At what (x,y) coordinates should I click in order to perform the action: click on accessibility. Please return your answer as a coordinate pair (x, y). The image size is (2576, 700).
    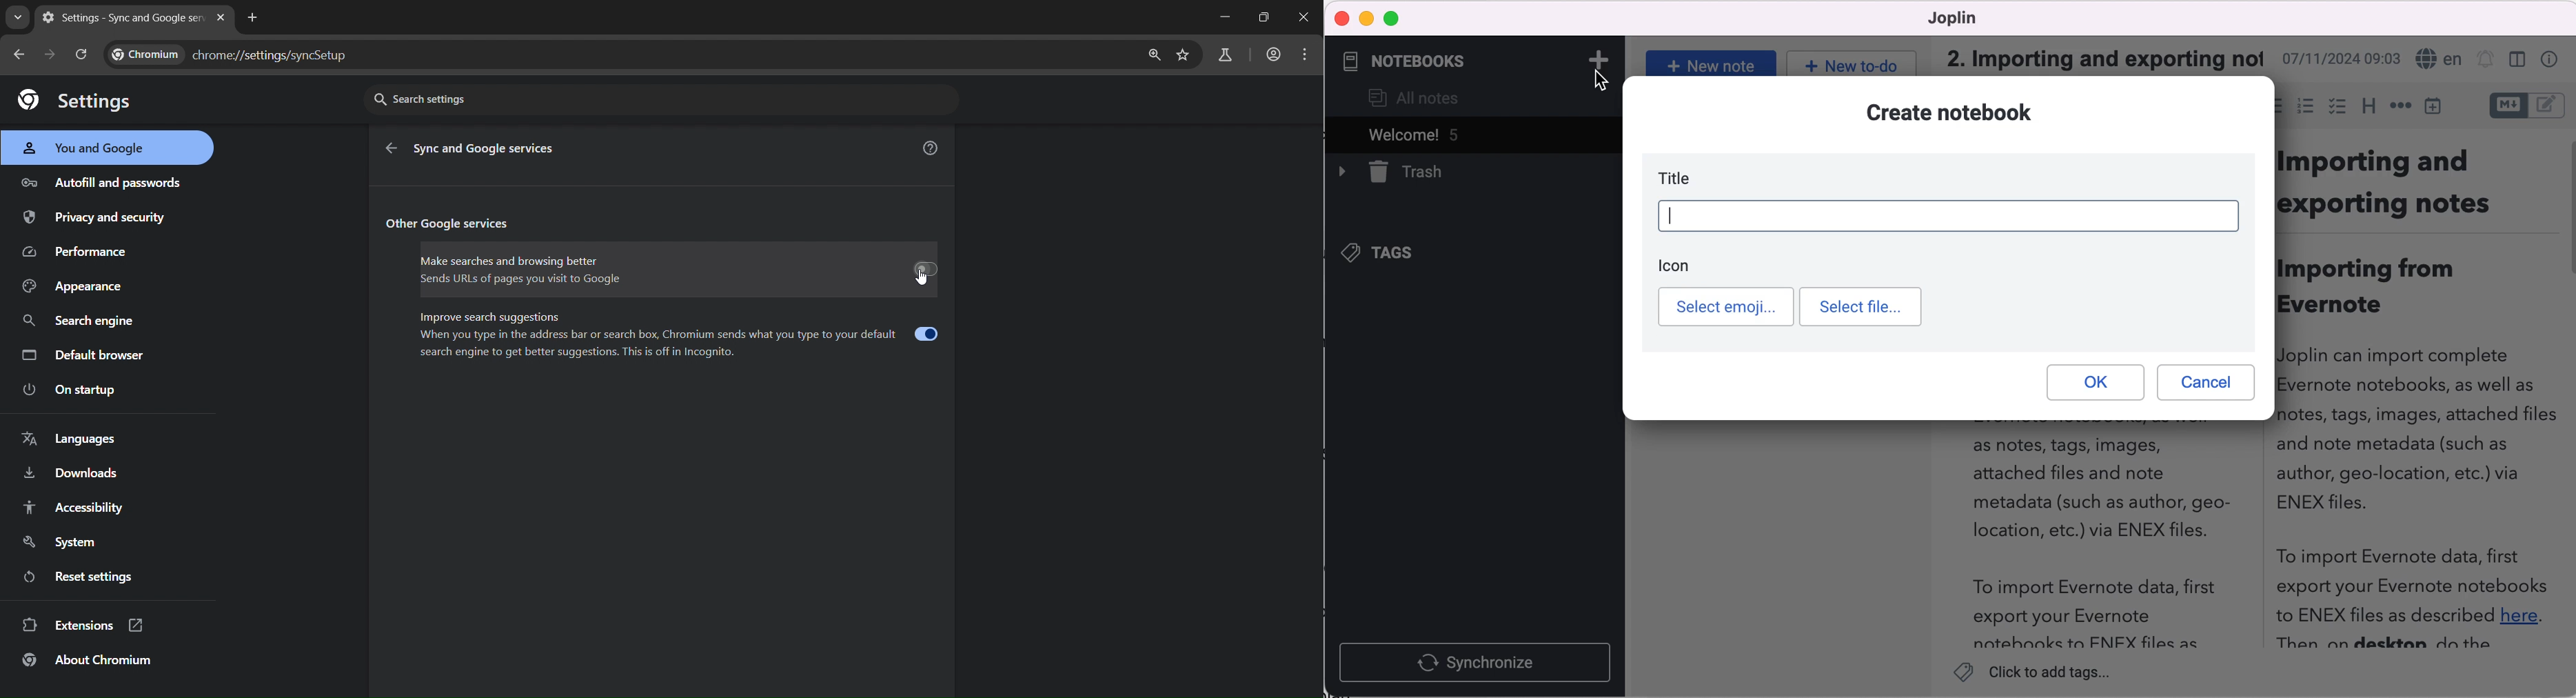
    Looking at the image, I should click on (74, 508).